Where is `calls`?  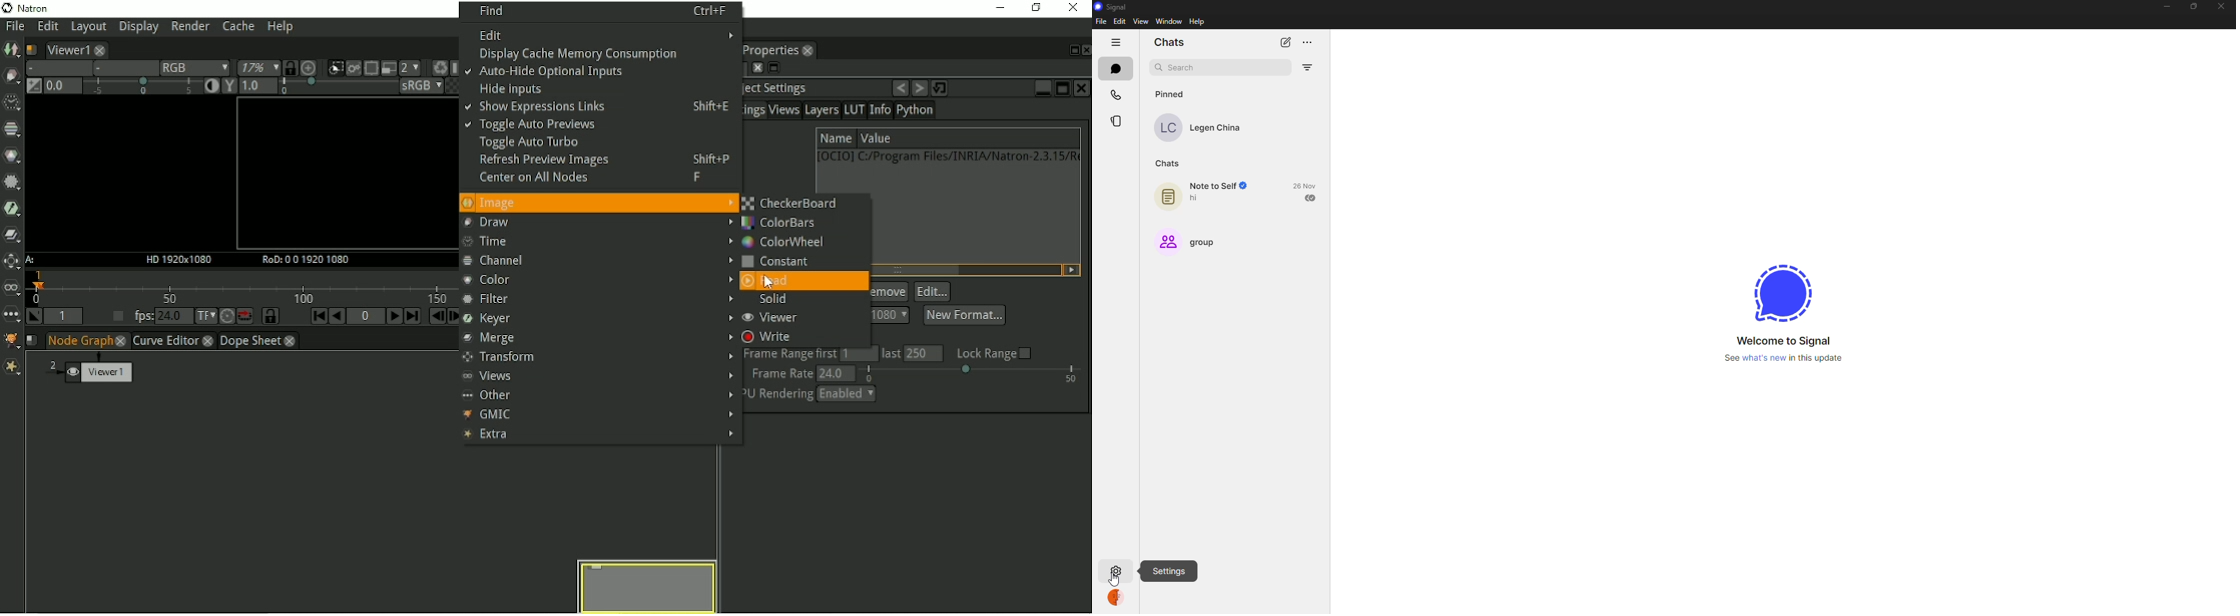 calls is located at coordinates (1115, 94).